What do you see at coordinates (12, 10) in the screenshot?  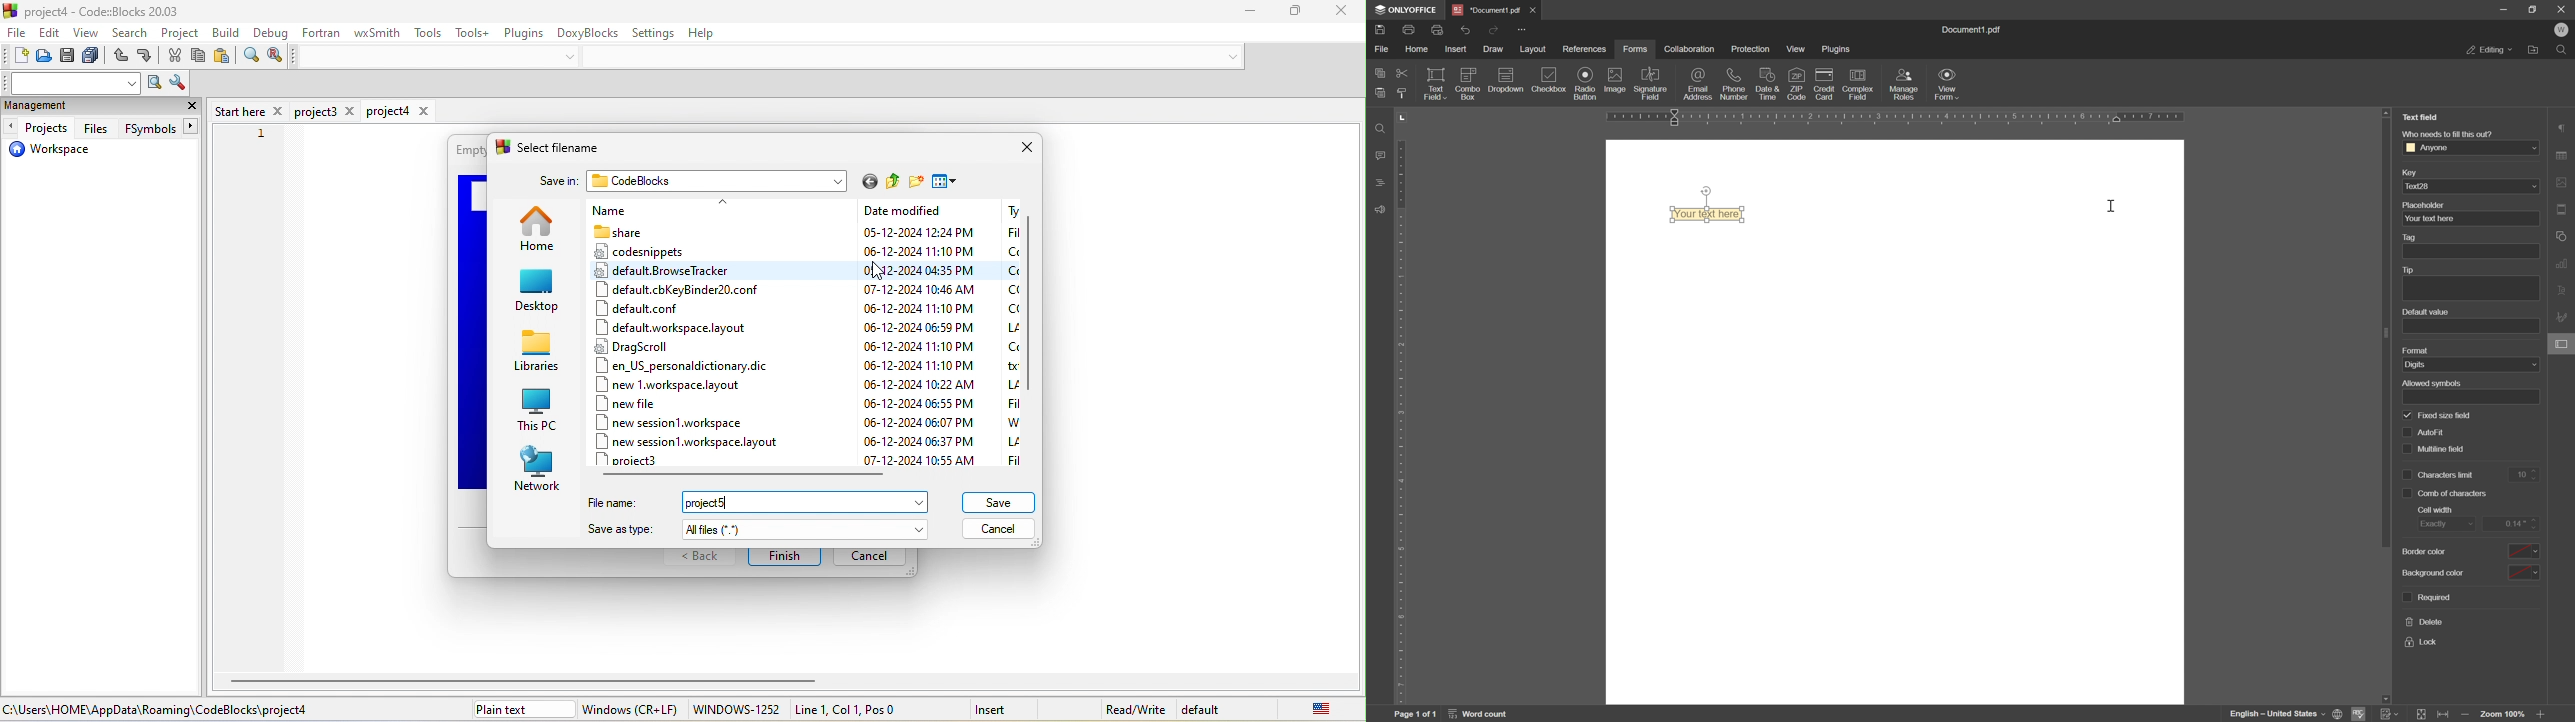 I see `icon` at bounding box center [12, 10].